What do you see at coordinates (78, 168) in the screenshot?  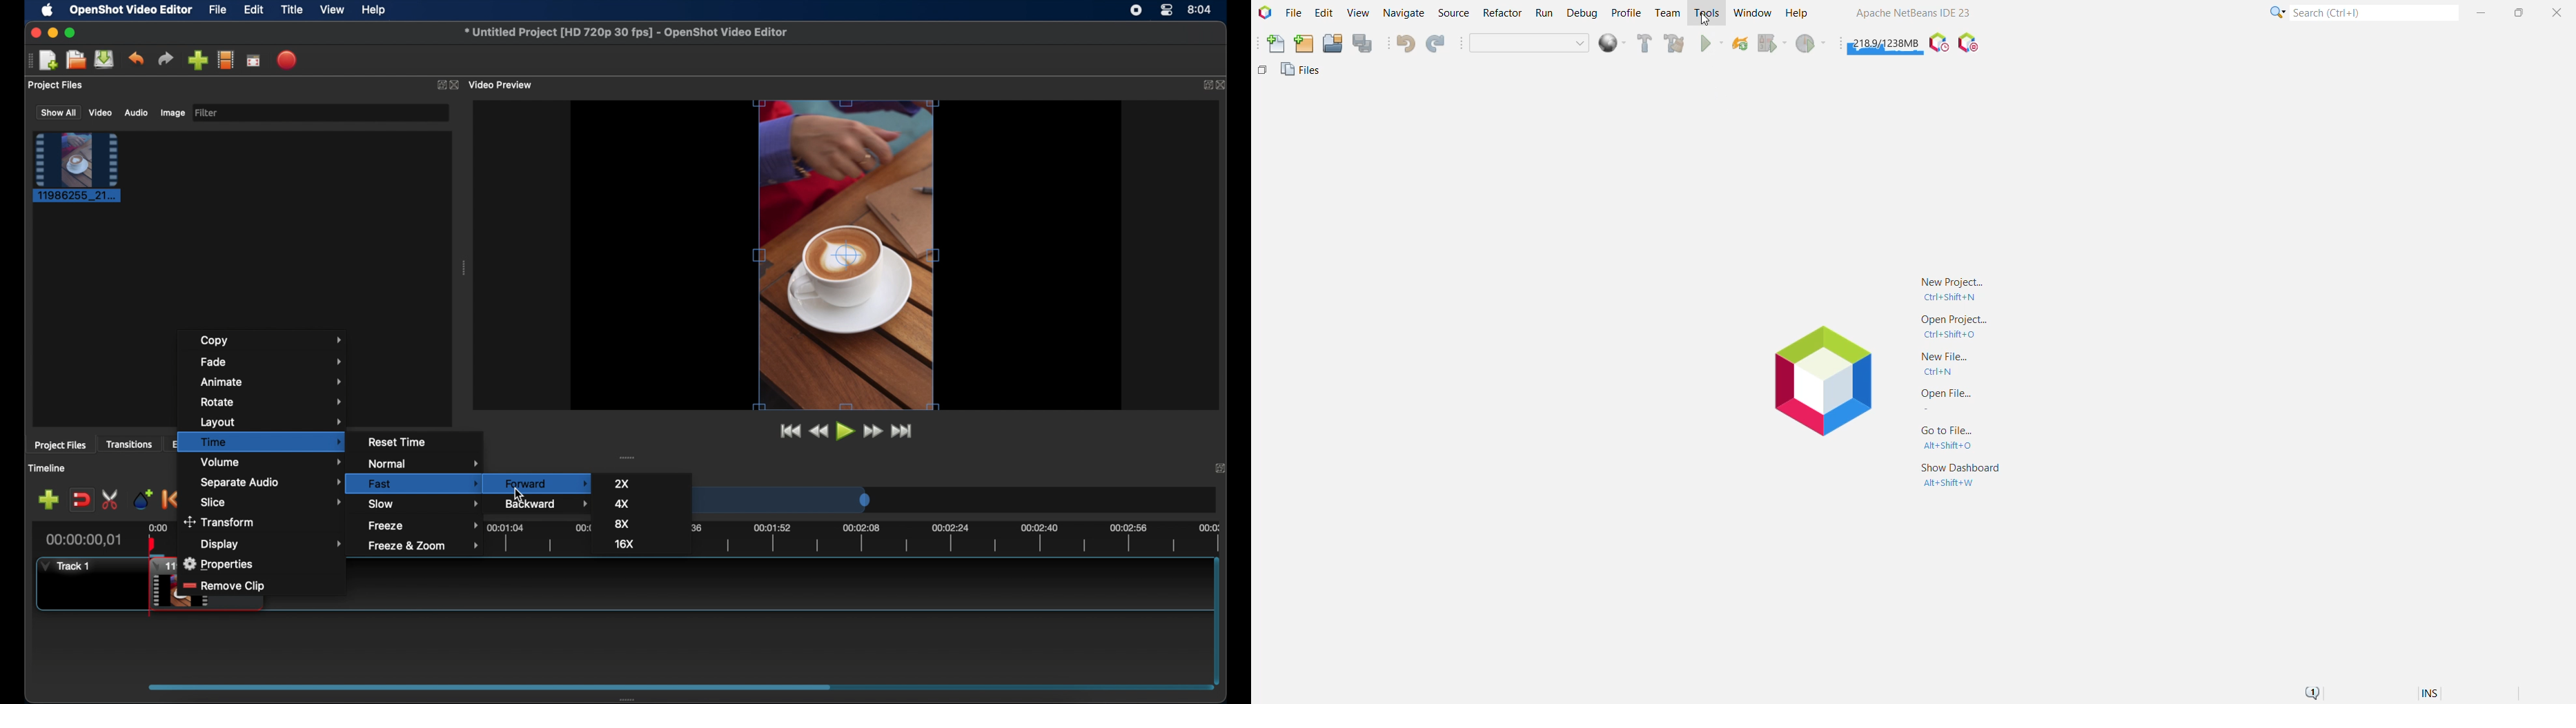 I see `project file` at bounding box center [78, 168].